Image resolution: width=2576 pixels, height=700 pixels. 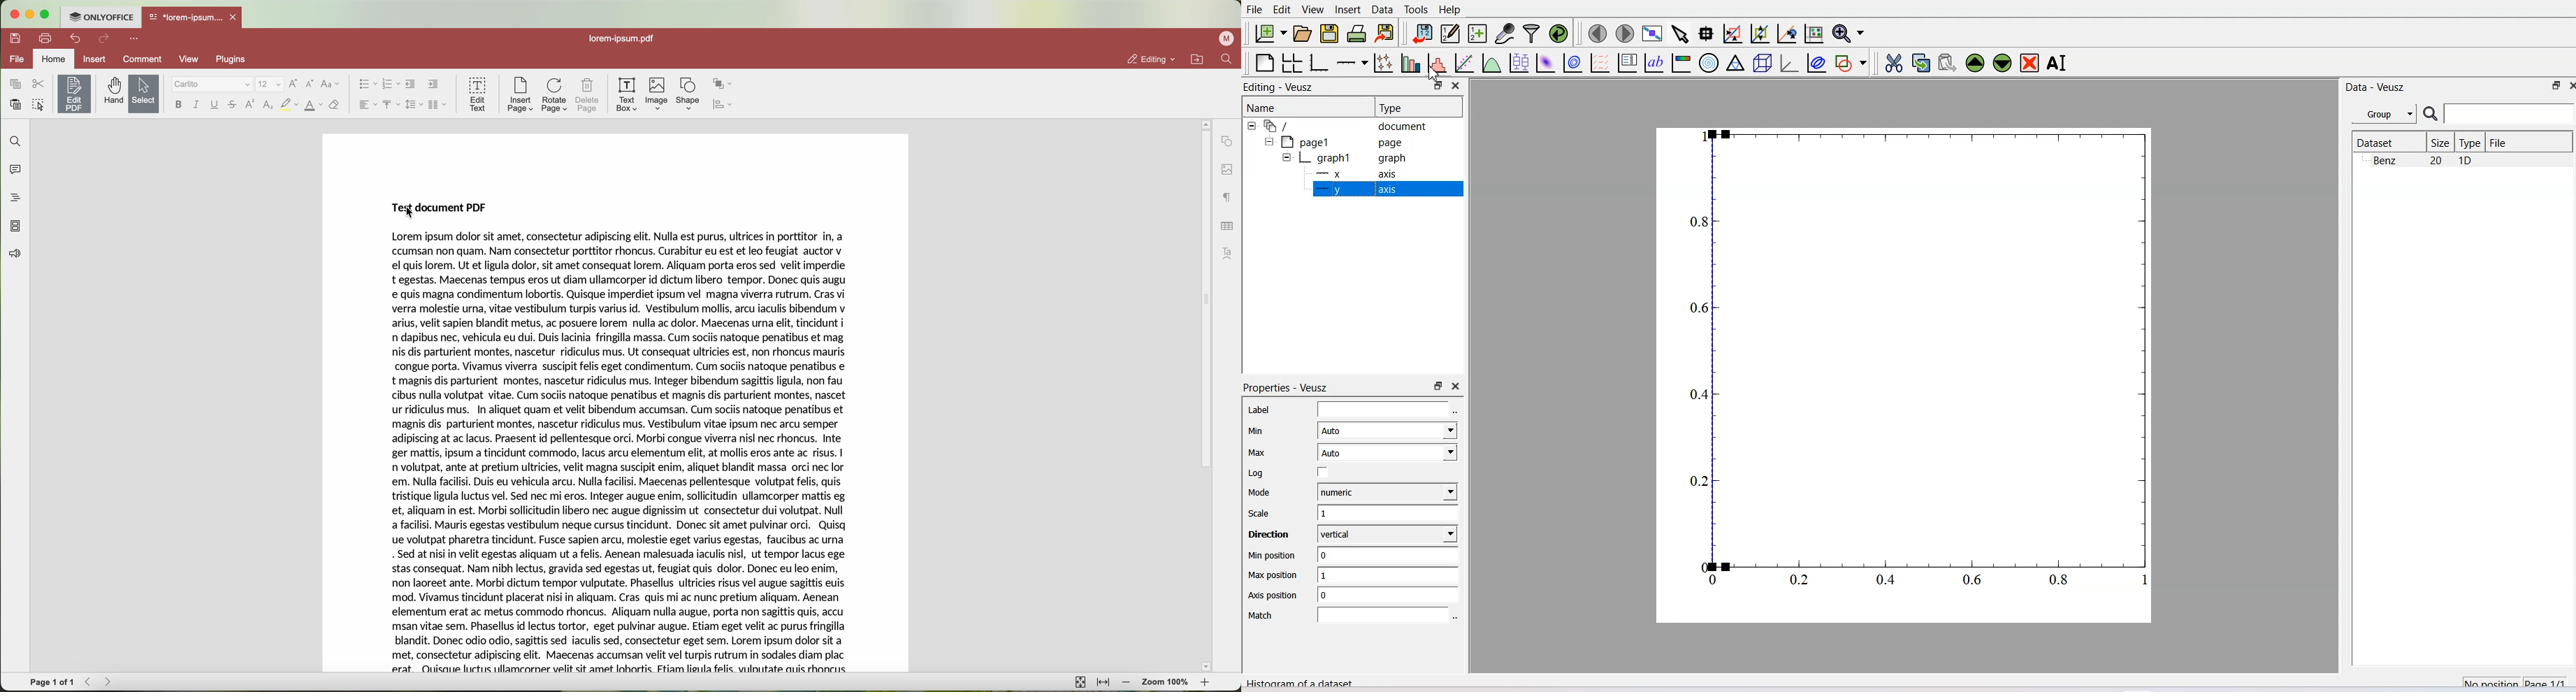 I want to click on bullets, so click(x=367, y=84).